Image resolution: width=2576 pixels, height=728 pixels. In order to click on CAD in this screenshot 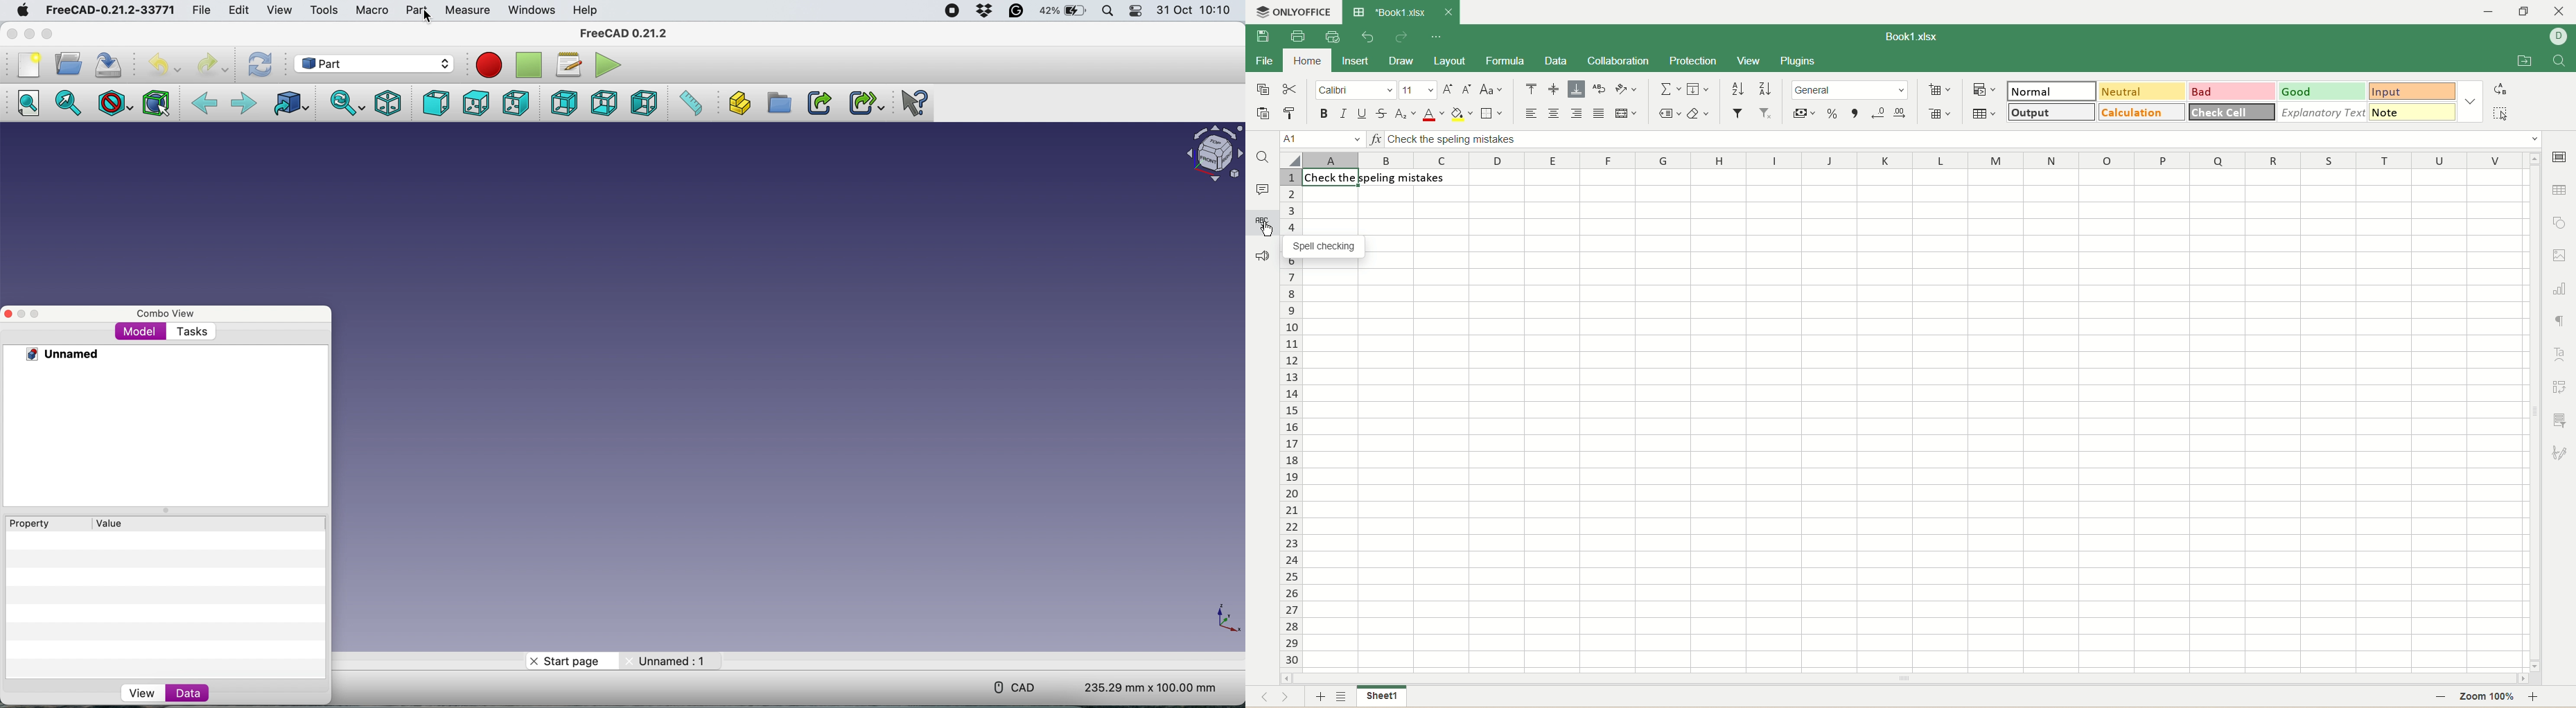, I will do `click(1020, 688)`.